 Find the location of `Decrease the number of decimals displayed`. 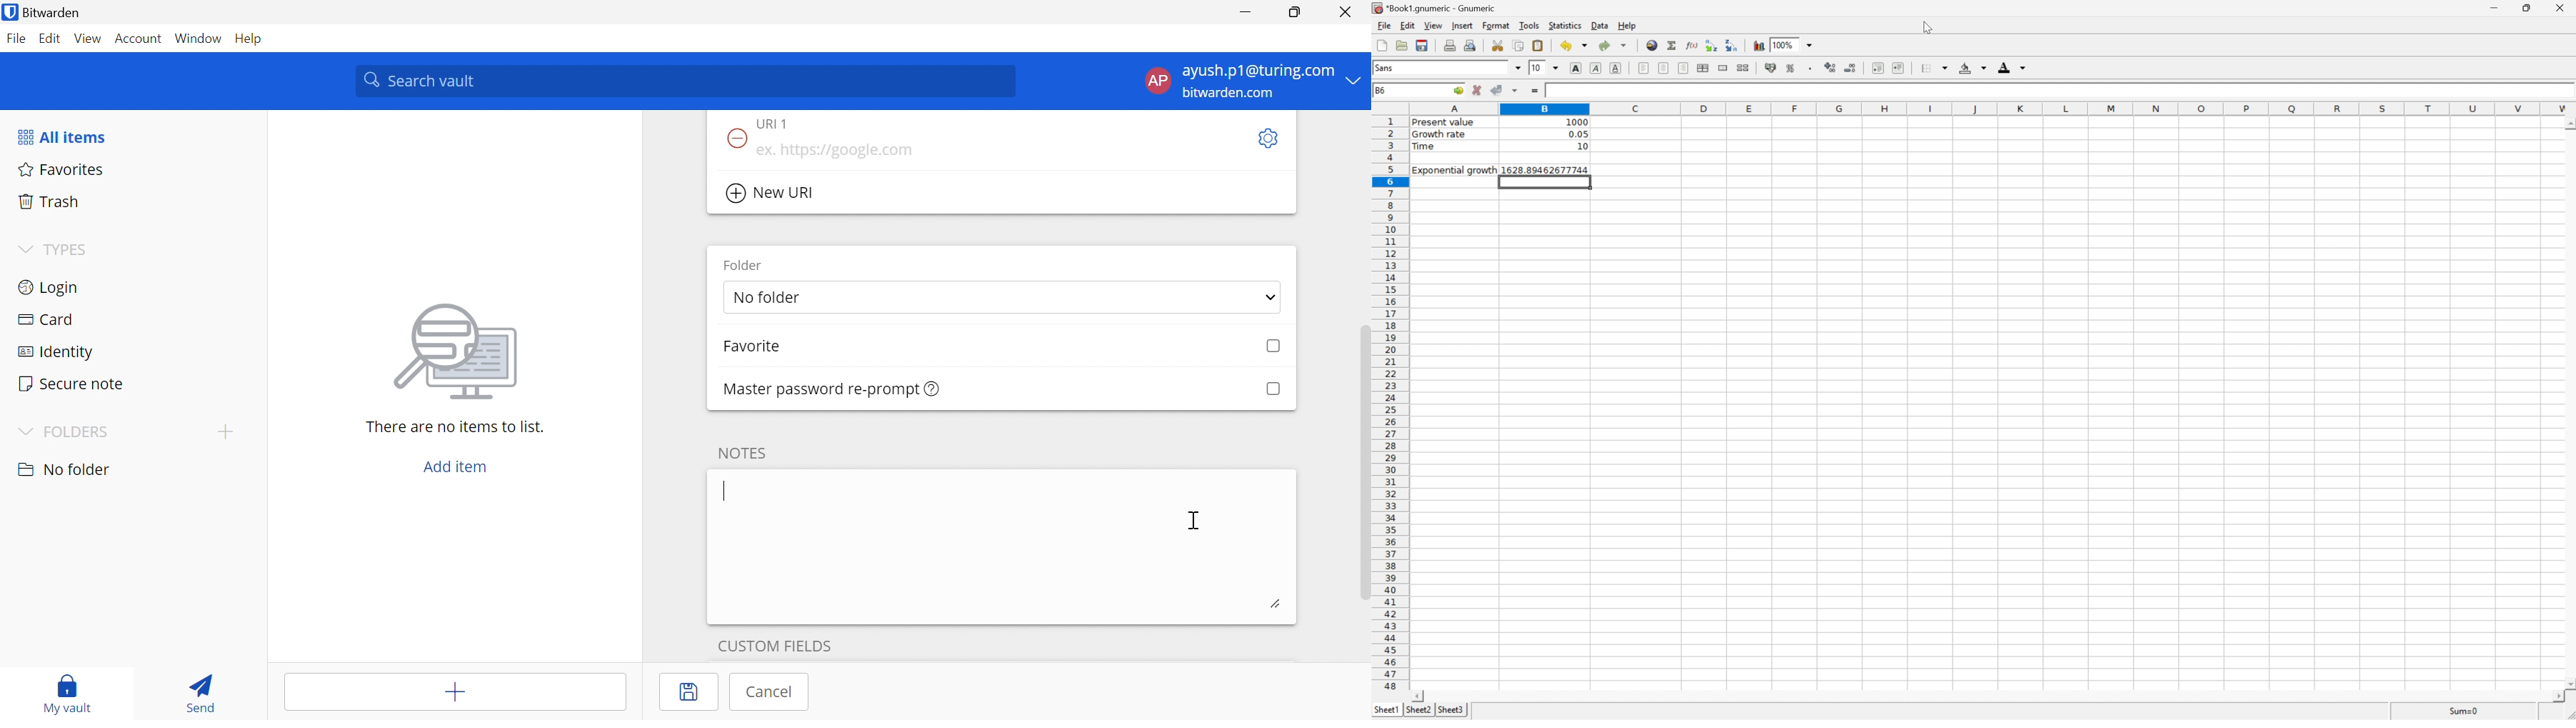

Decrease the number of decimals displayed is located at coordinates (1850, 68).